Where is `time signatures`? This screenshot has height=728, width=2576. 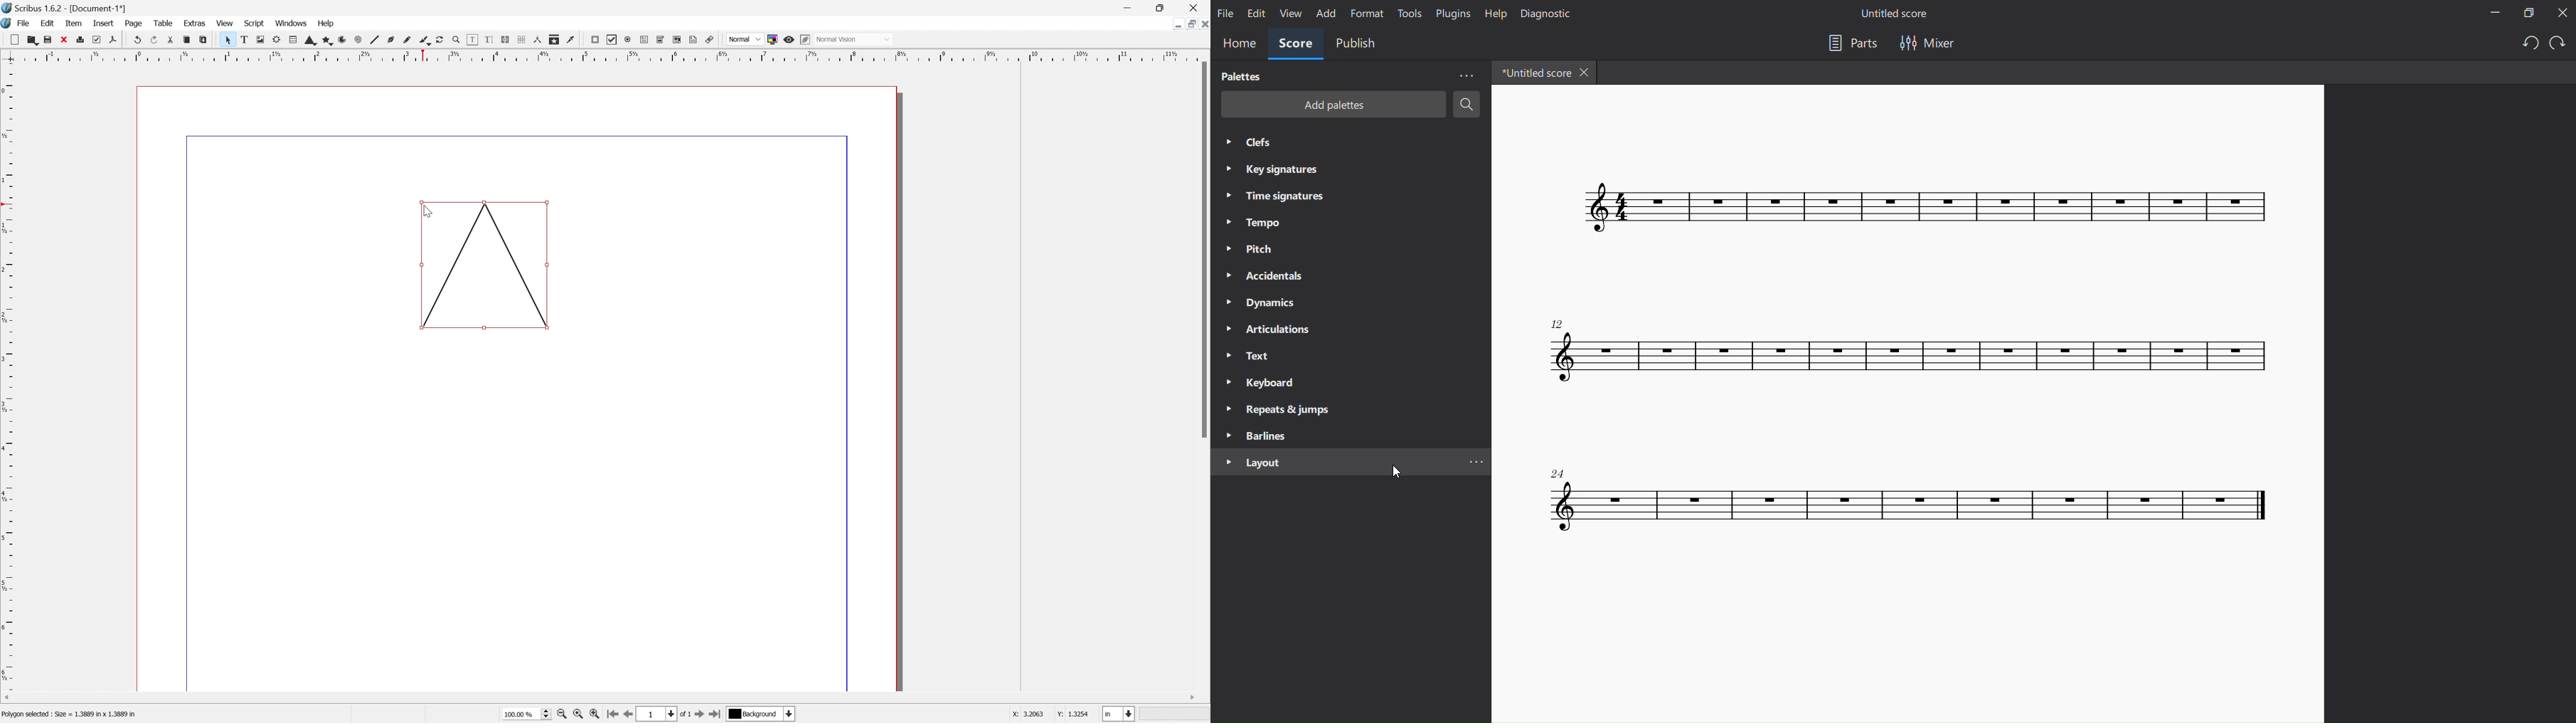
time signatures is located at coordinates (1282, 195).